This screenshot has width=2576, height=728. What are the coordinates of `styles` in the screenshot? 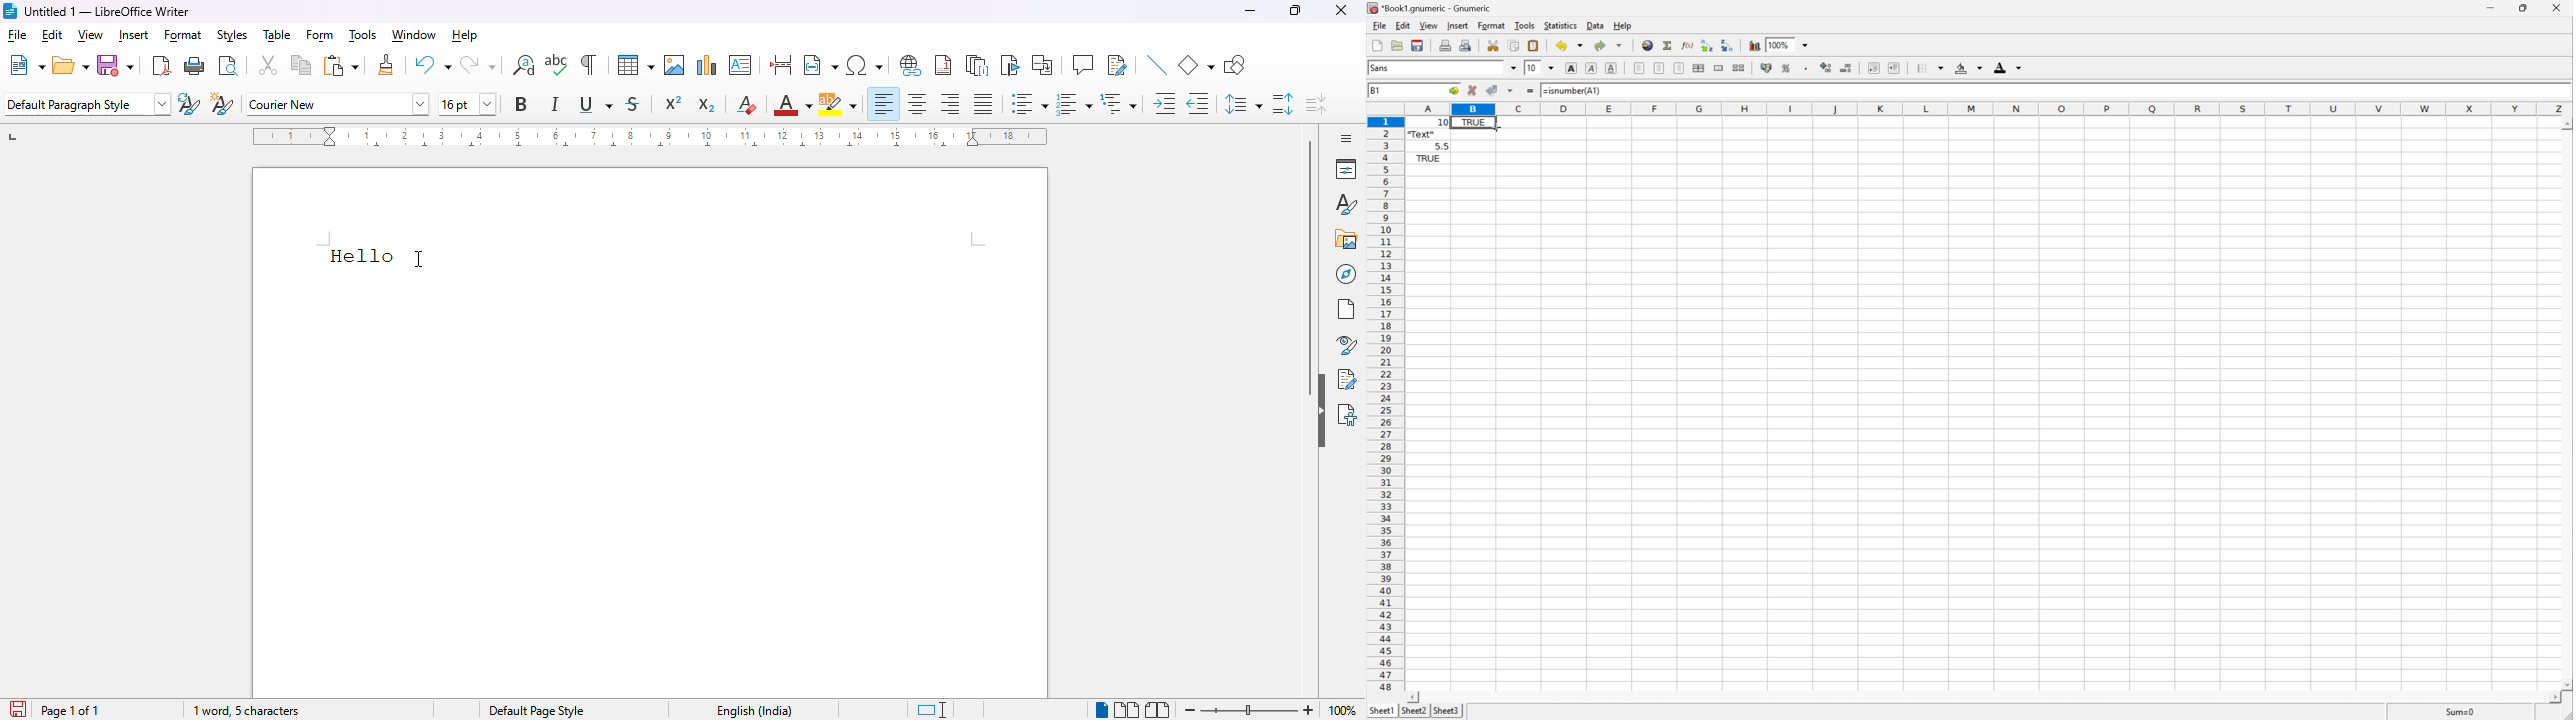 It's located at (1344, 205).